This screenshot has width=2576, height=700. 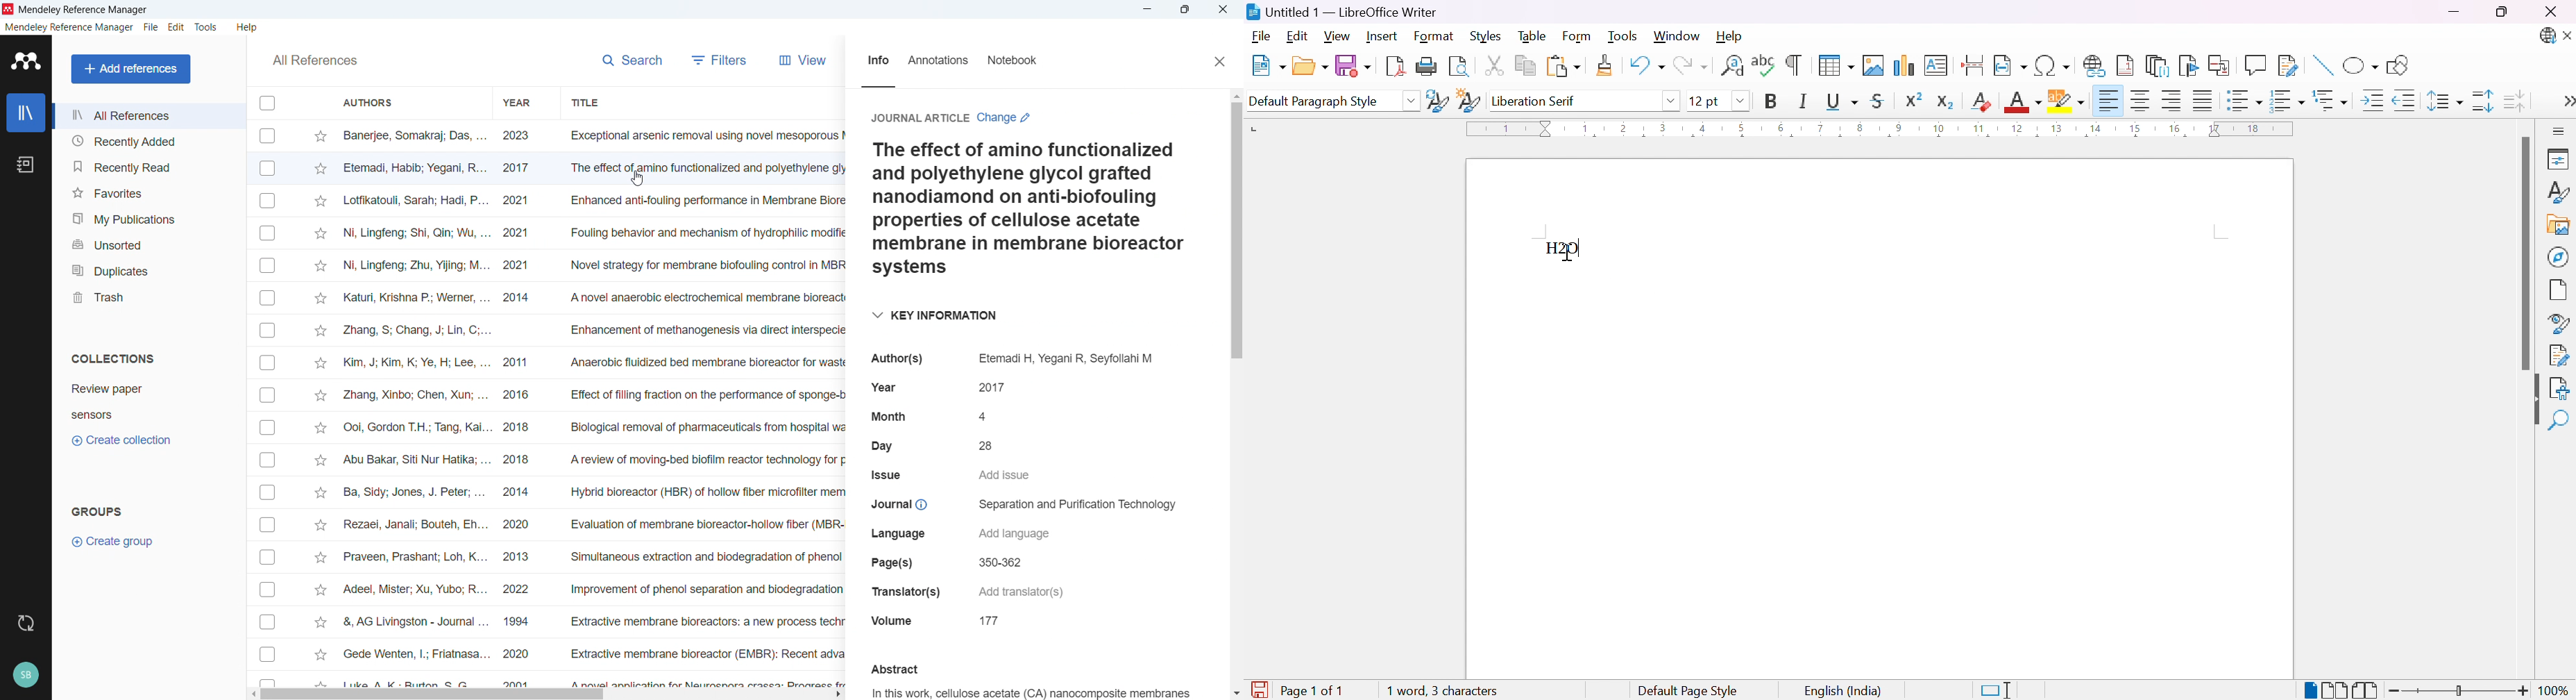 I want to click on Basic shapes, so click(x=2360, y=68).